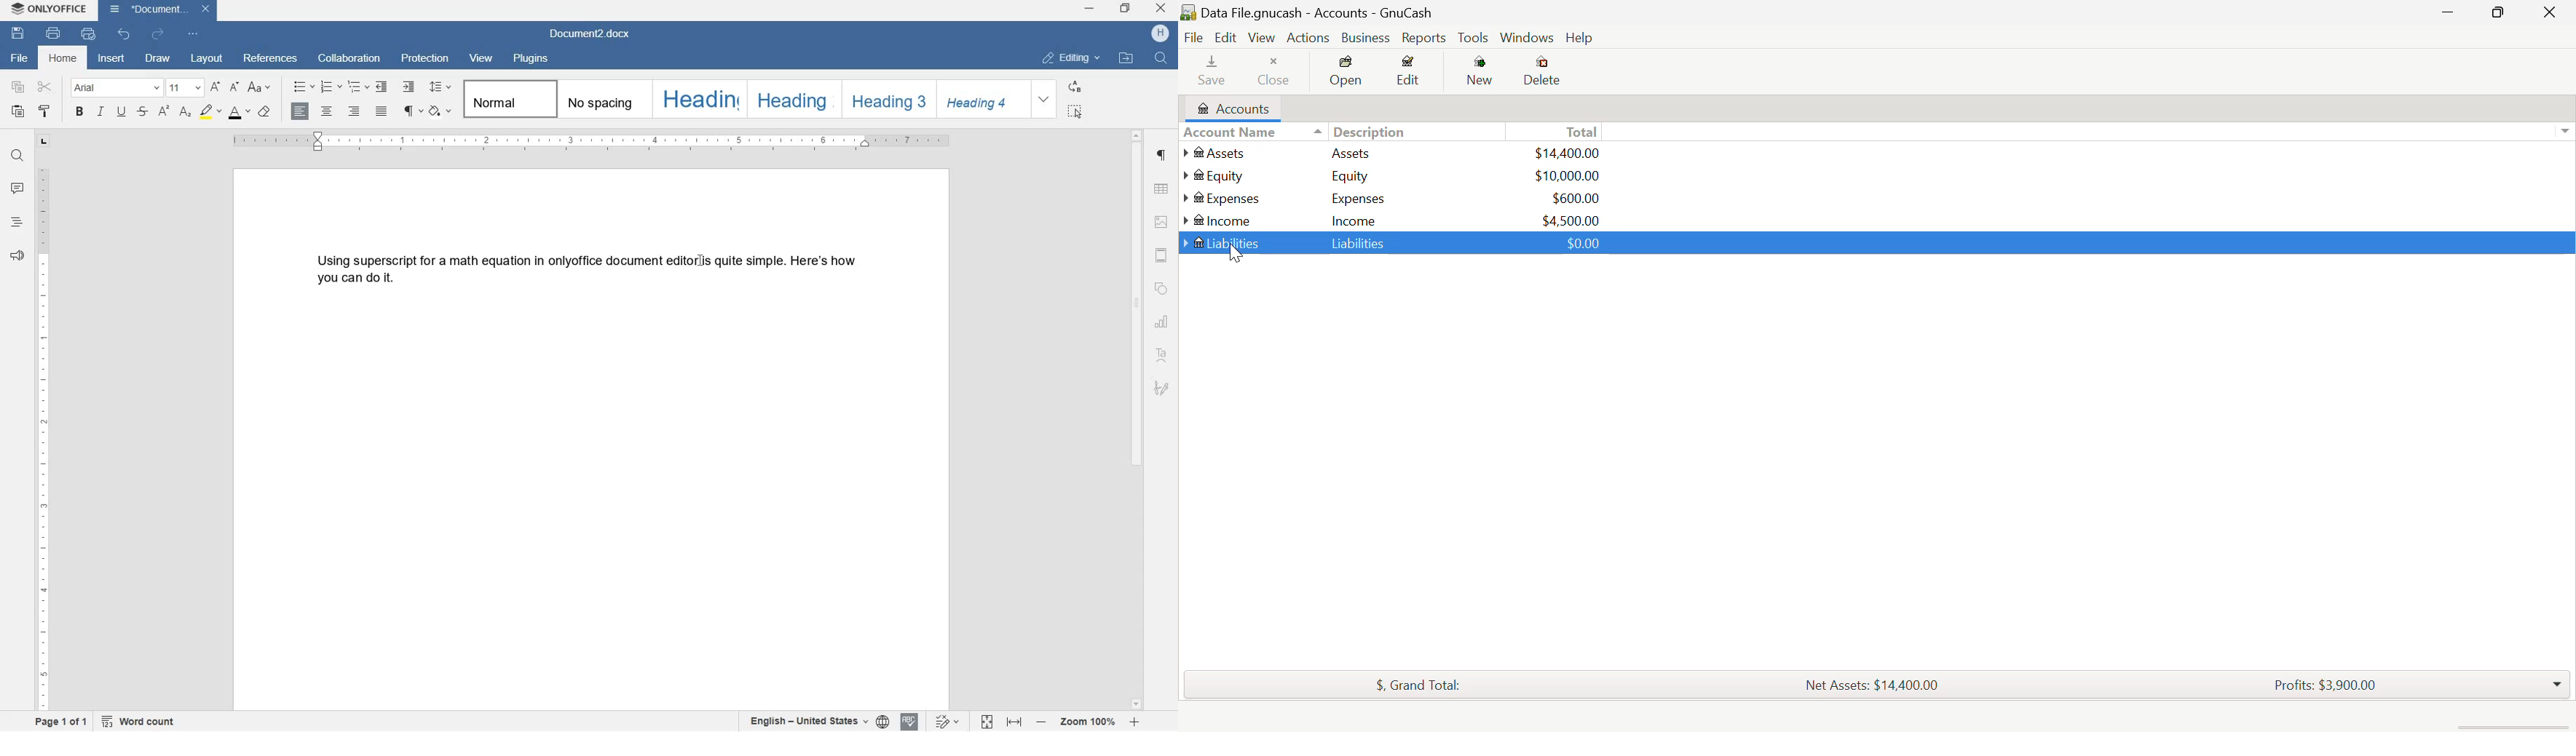  What do you see at coordinates (17, 189) in the screenshot?
I see `comment` at bounding box center [17, 189].